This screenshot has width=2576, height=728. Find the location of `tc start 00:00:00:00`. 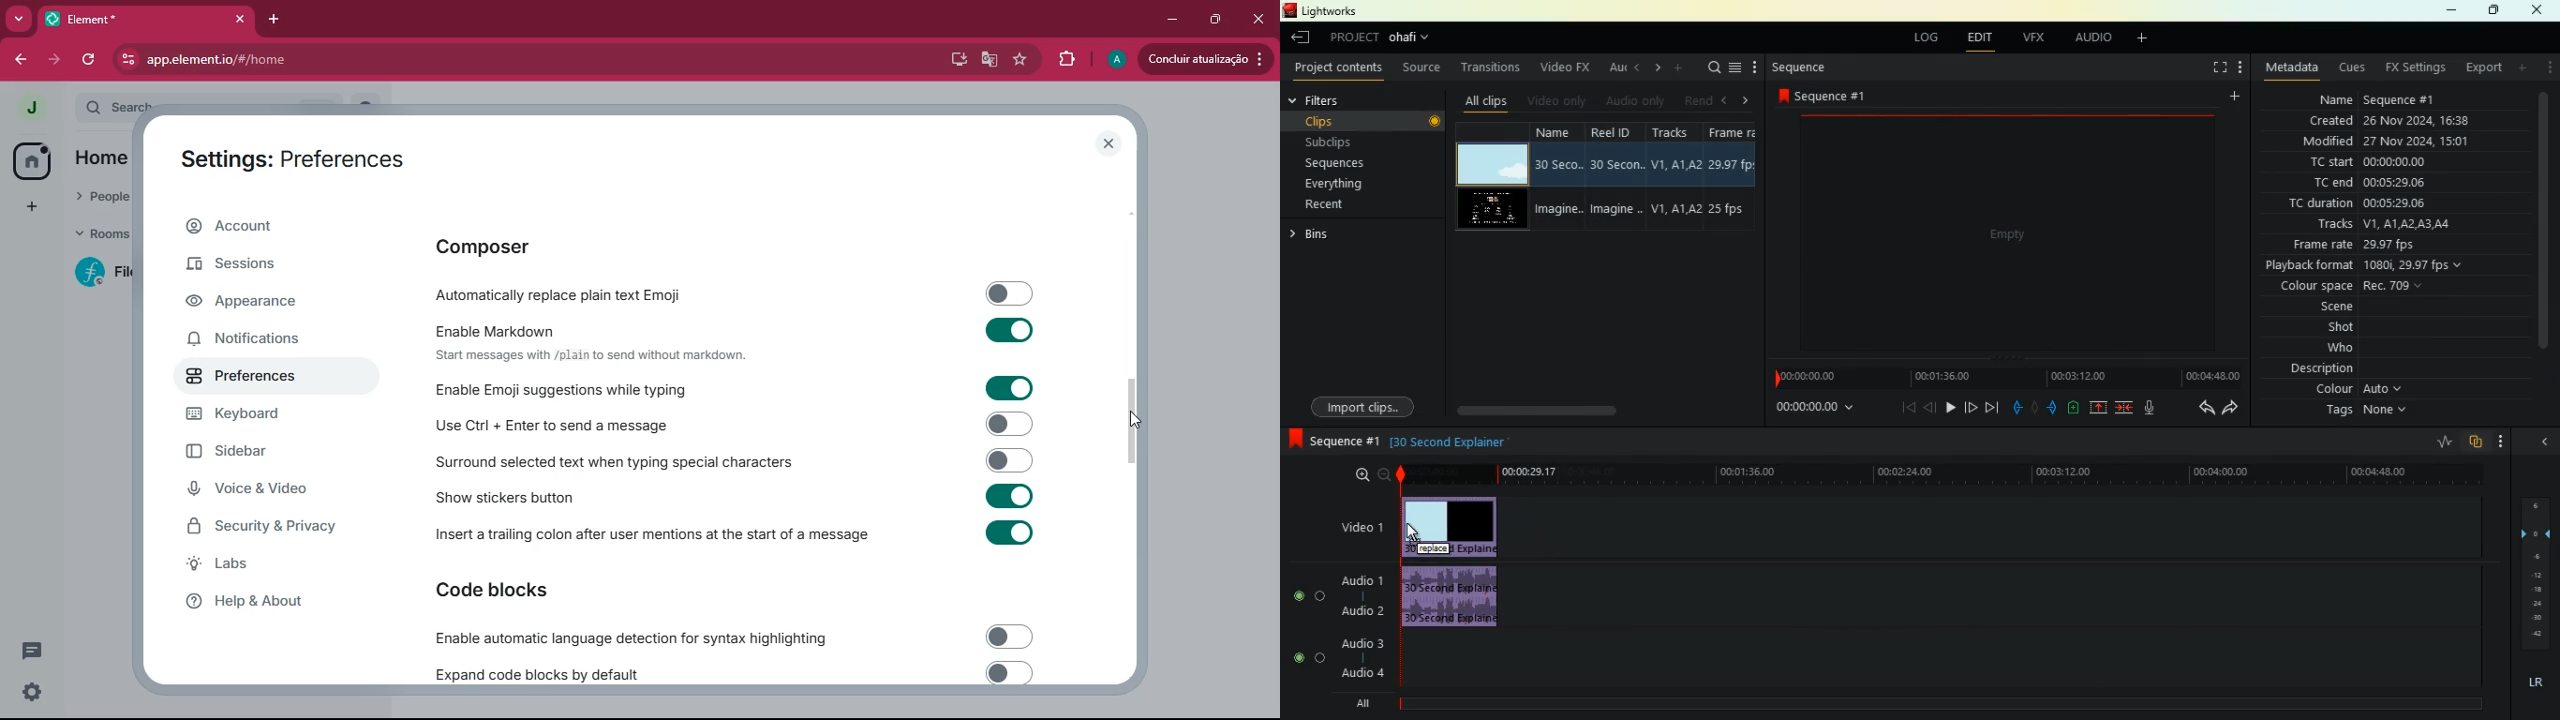

tc start 00:00:00:00 is located at coordinates (2393, 163).